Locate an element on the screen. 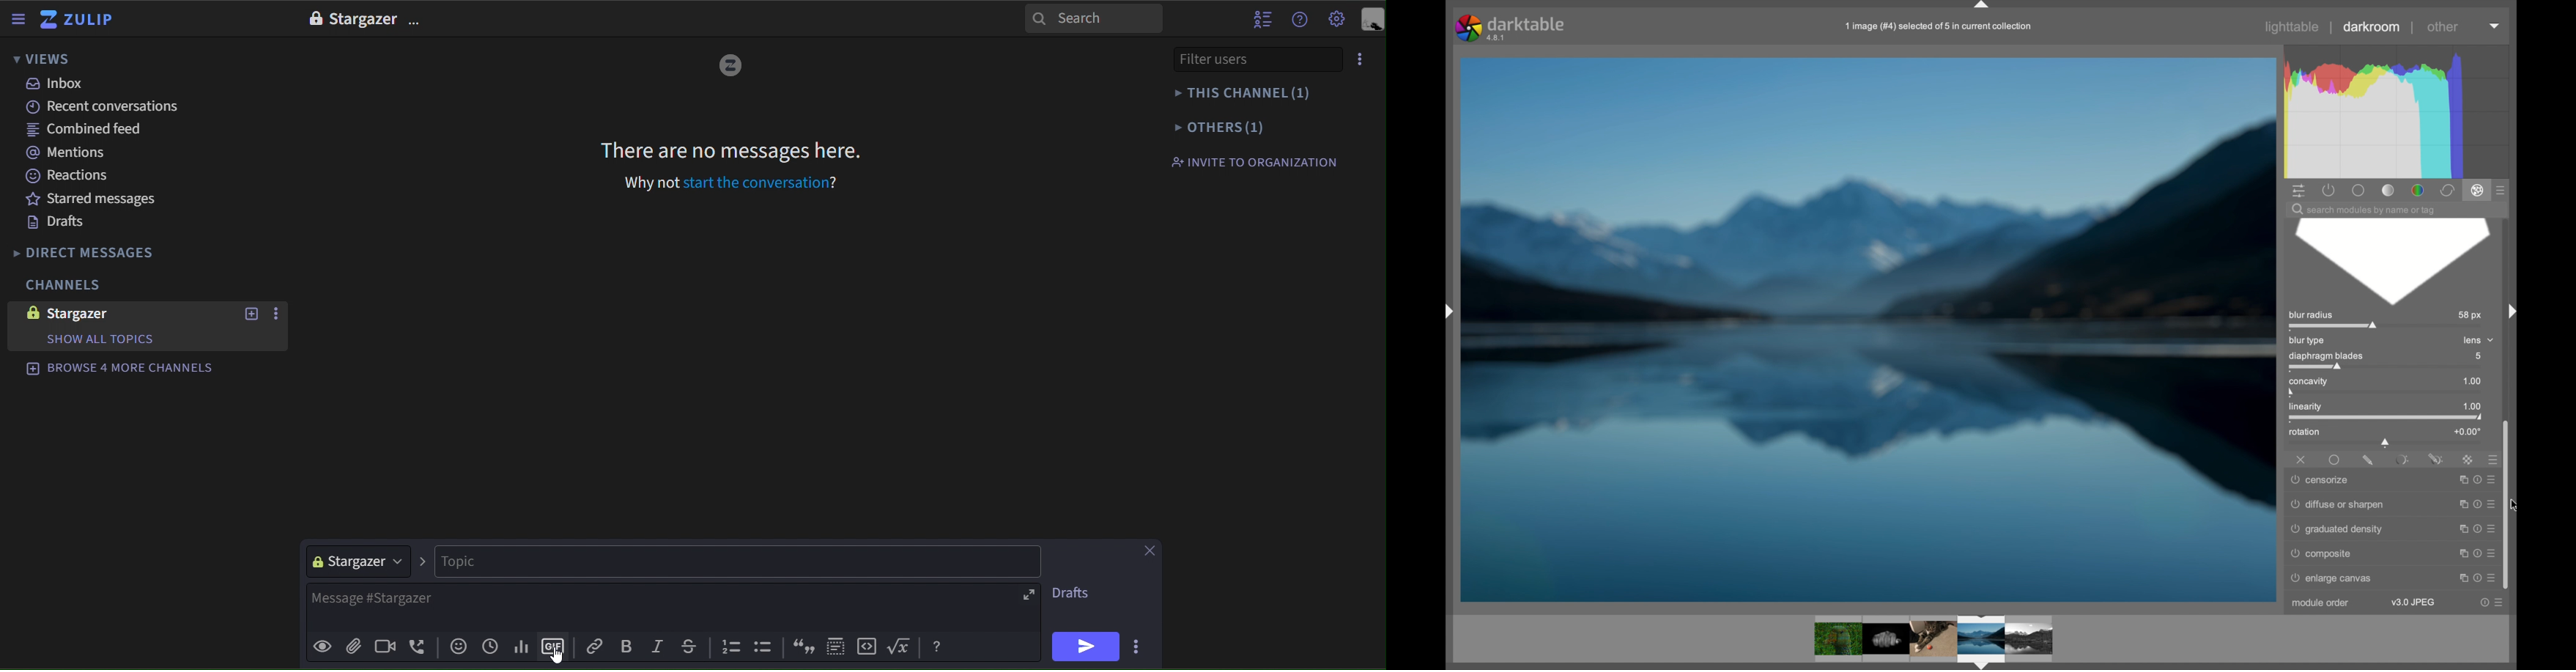 The width and height of the screenshot is (2576, 672). histogram is located at coordinates (2401, 110).